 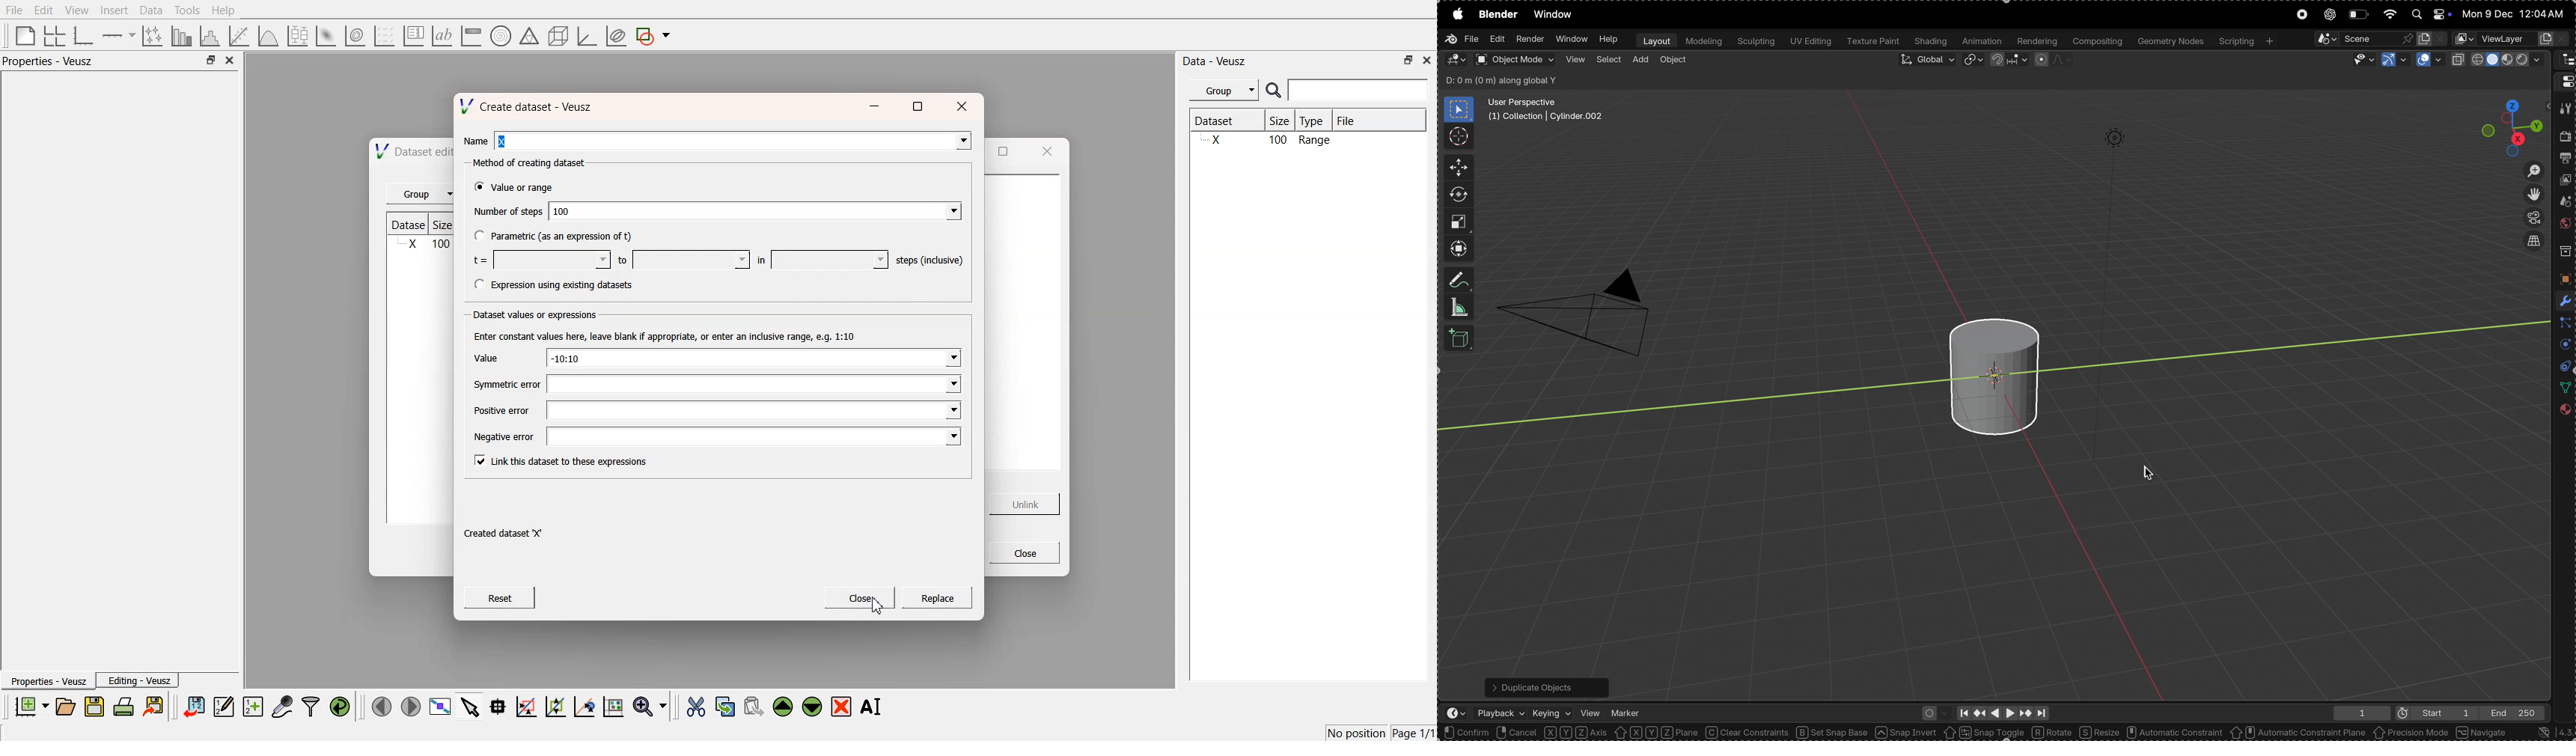 I want to click on plot bar chart, so click(x=181, y=37).